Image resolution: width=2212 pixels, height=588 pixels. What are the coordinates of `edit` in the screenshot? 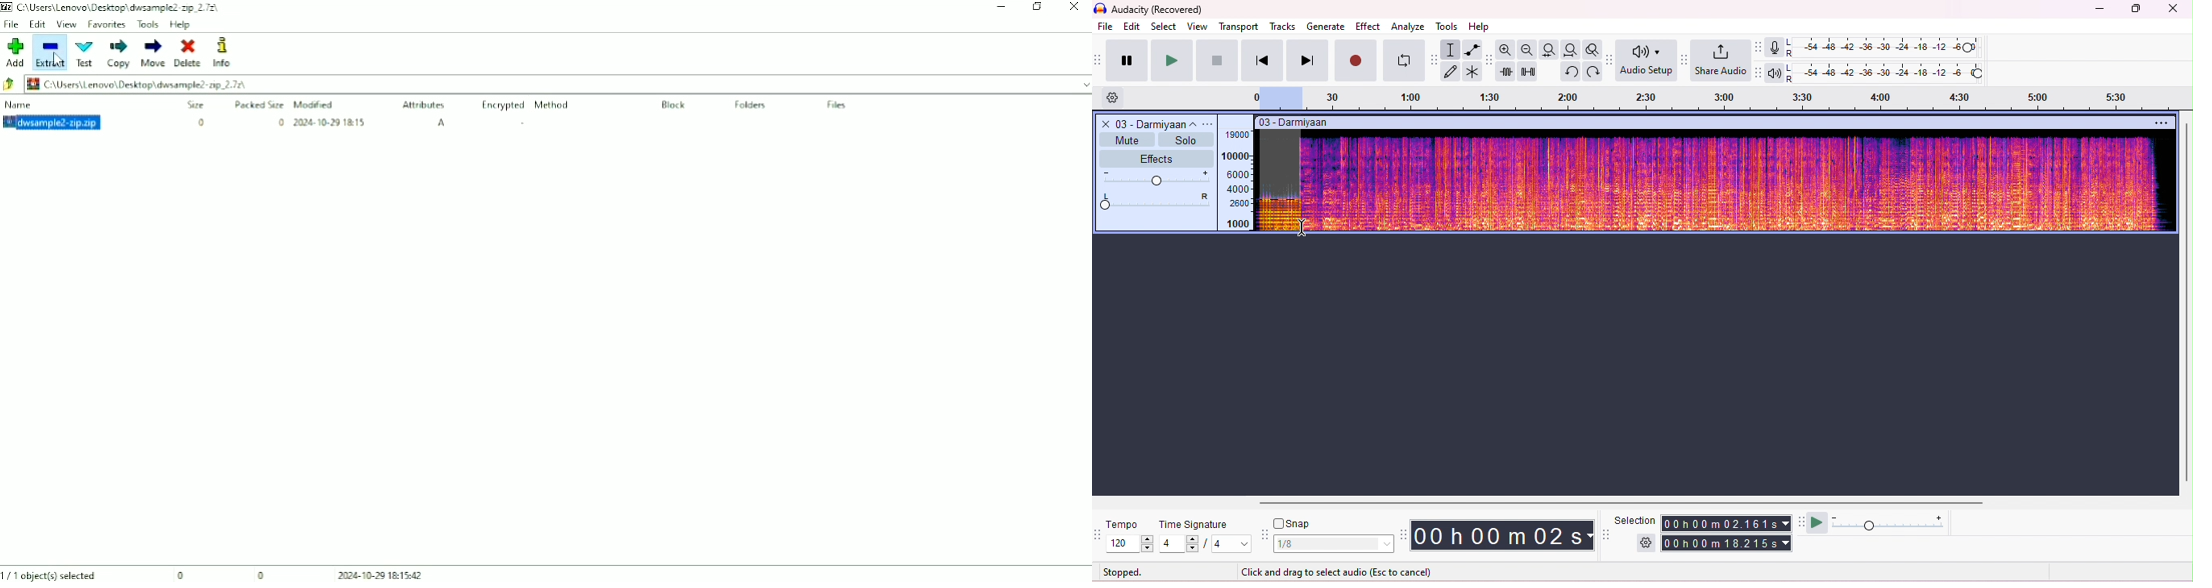 It's located at (1132, 27).